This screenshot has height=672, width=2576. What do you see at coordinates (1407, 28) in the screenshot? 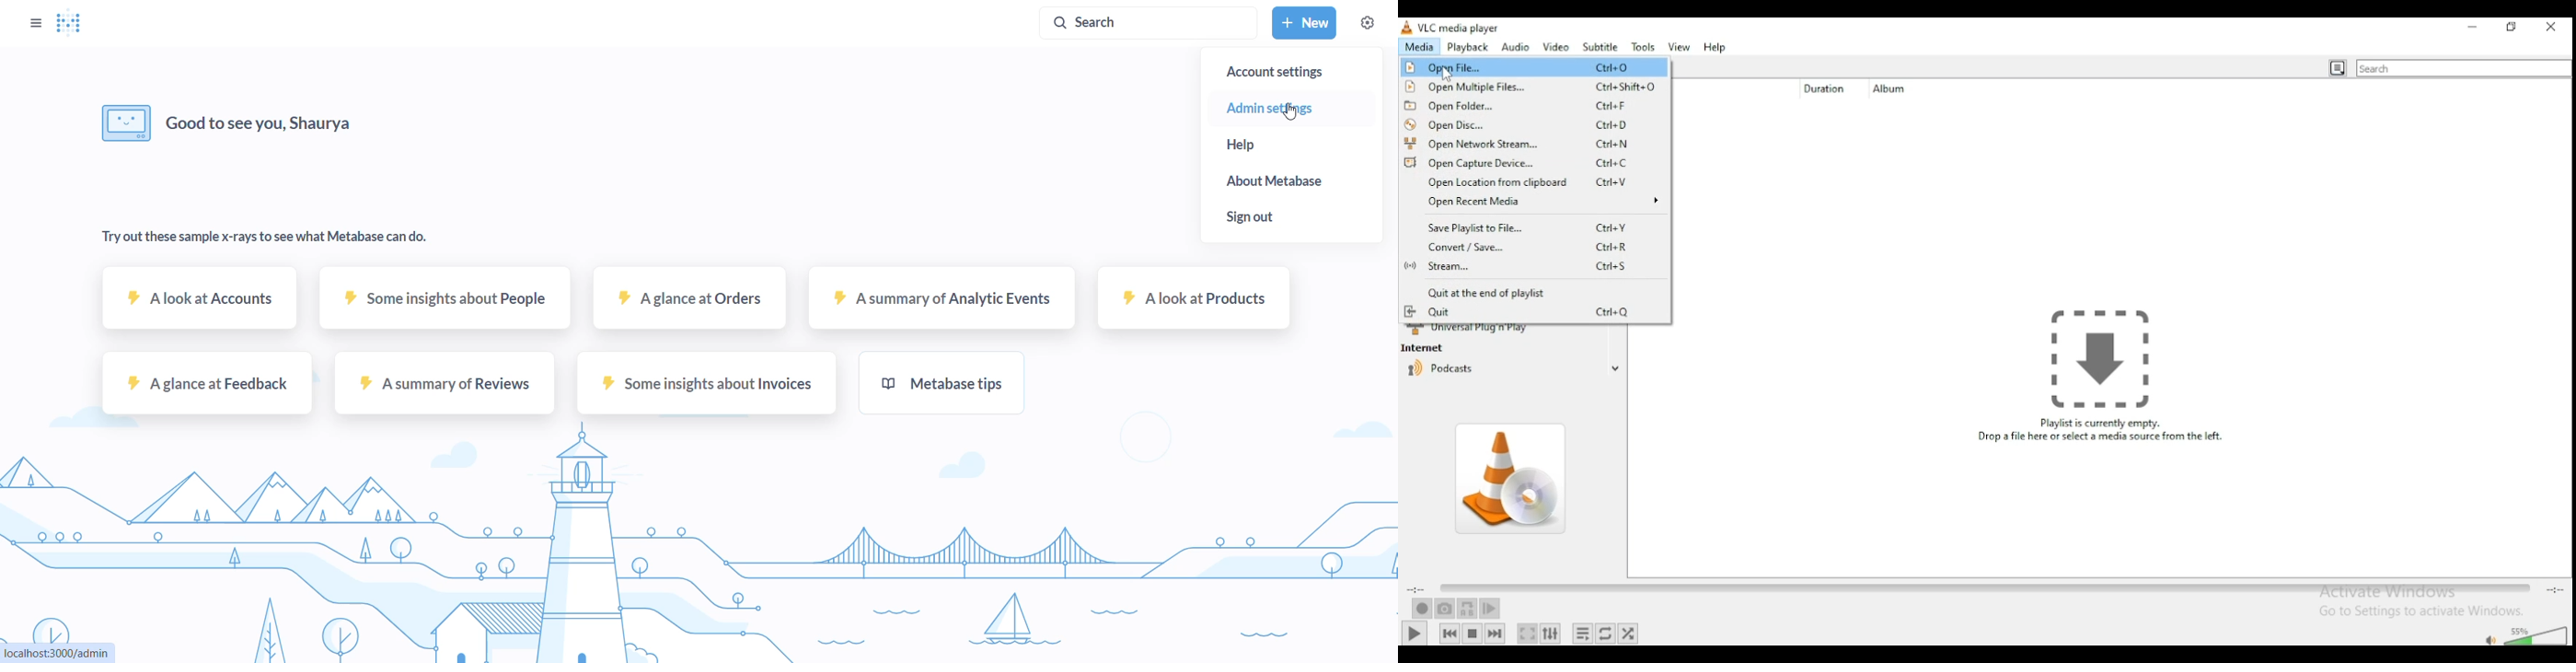
I see `icon` at bounding box center [1407, 28].